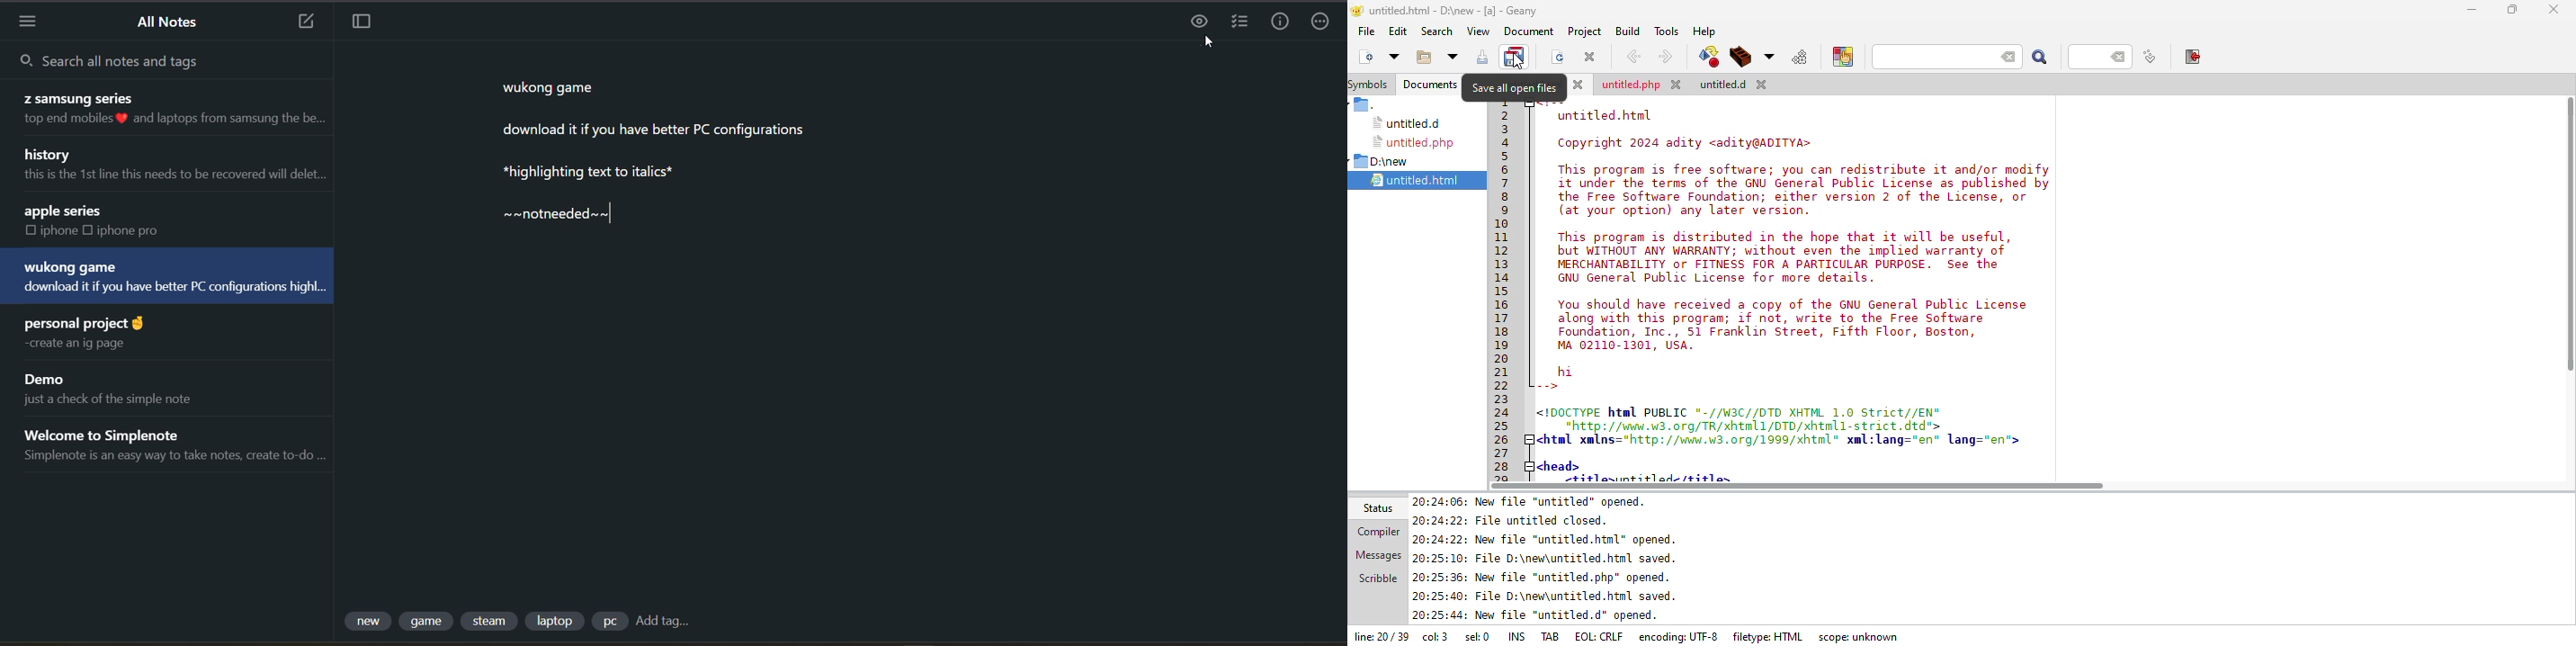 This screenshot has height=672, width=2576. Describe the element at coordinates (91, 331) in the screenshot. I see `note title and preview` at that location.